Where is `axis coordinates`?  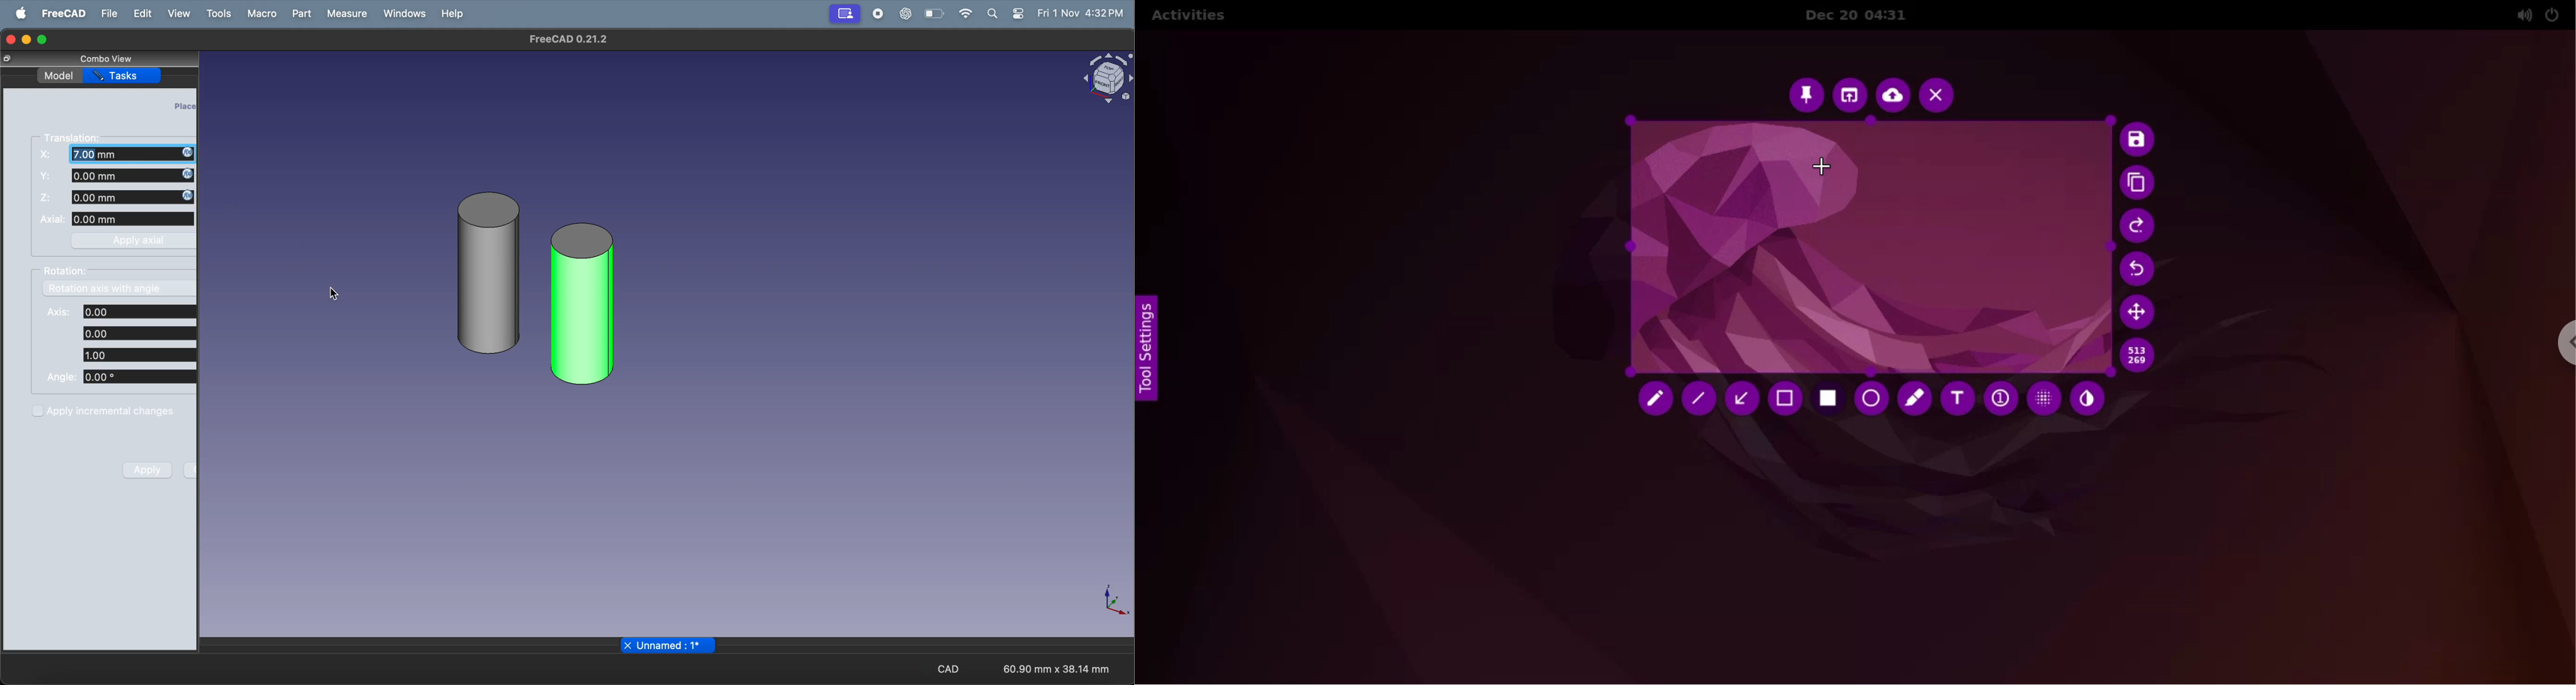
axis coordinates is located at coordinates (141, 333).